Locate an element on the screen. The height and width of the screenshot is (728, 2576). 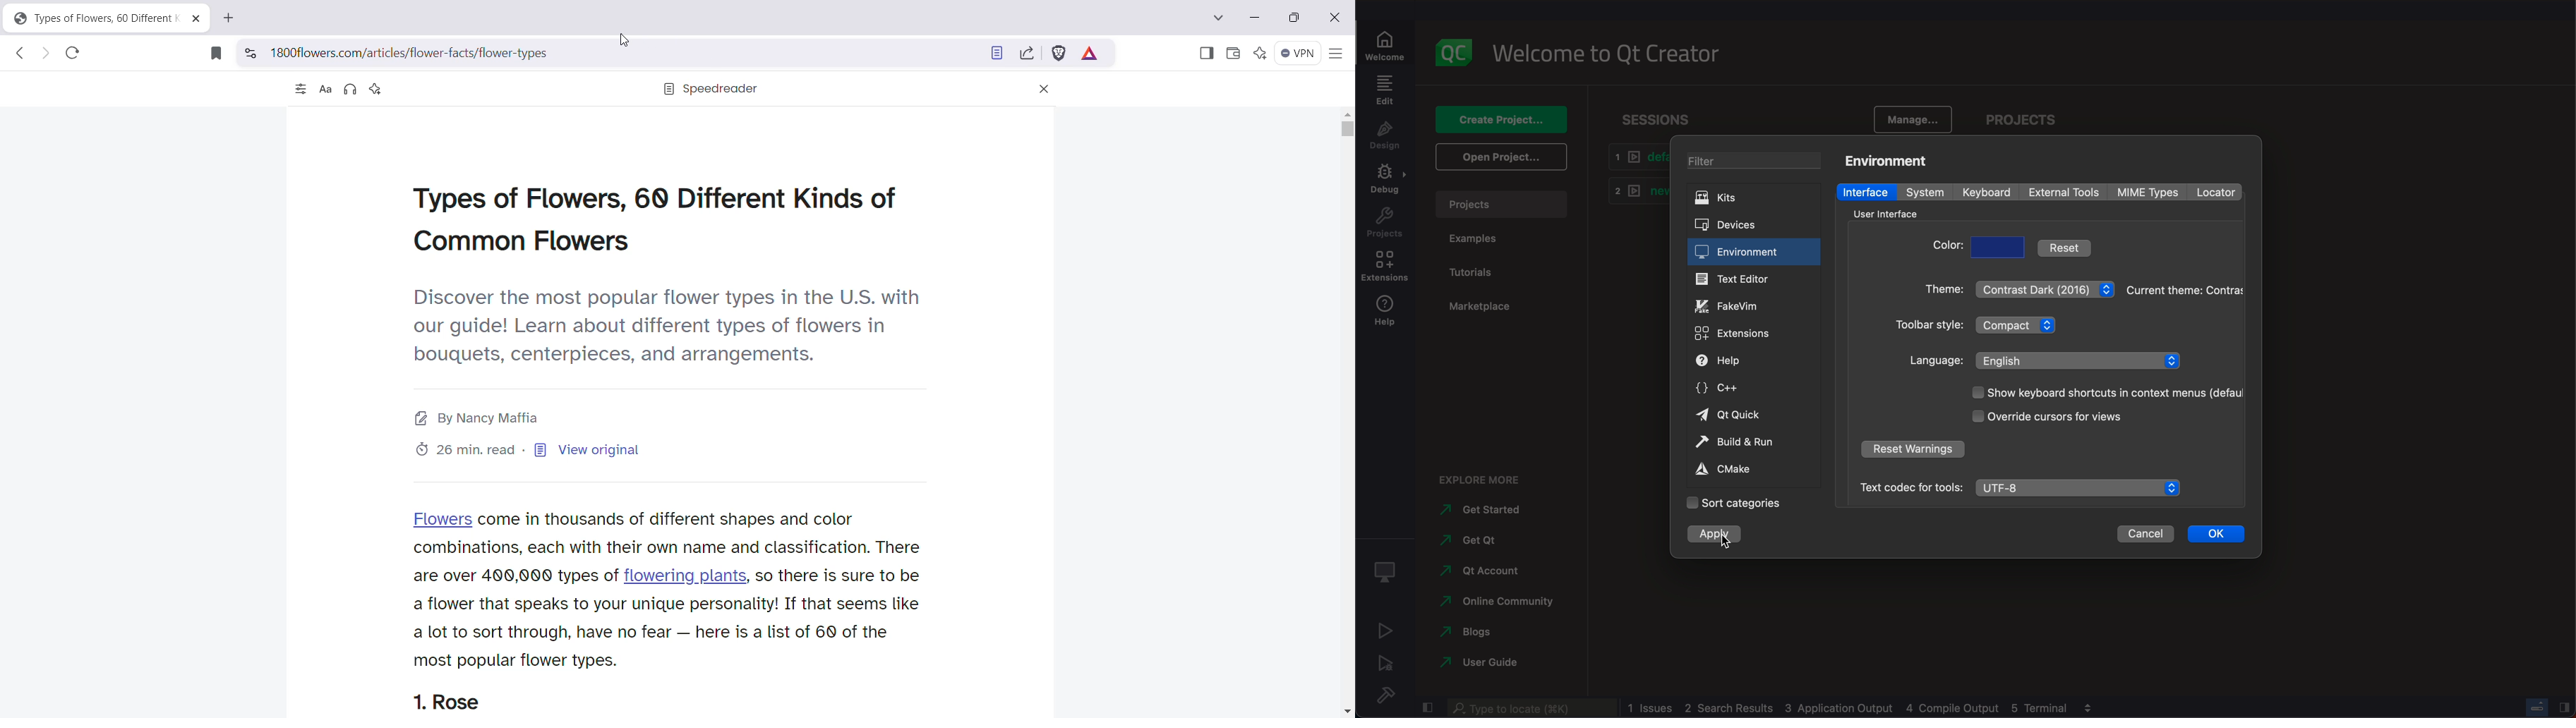
come in thousands of different shapes and color is located at coordinates (667, 519).